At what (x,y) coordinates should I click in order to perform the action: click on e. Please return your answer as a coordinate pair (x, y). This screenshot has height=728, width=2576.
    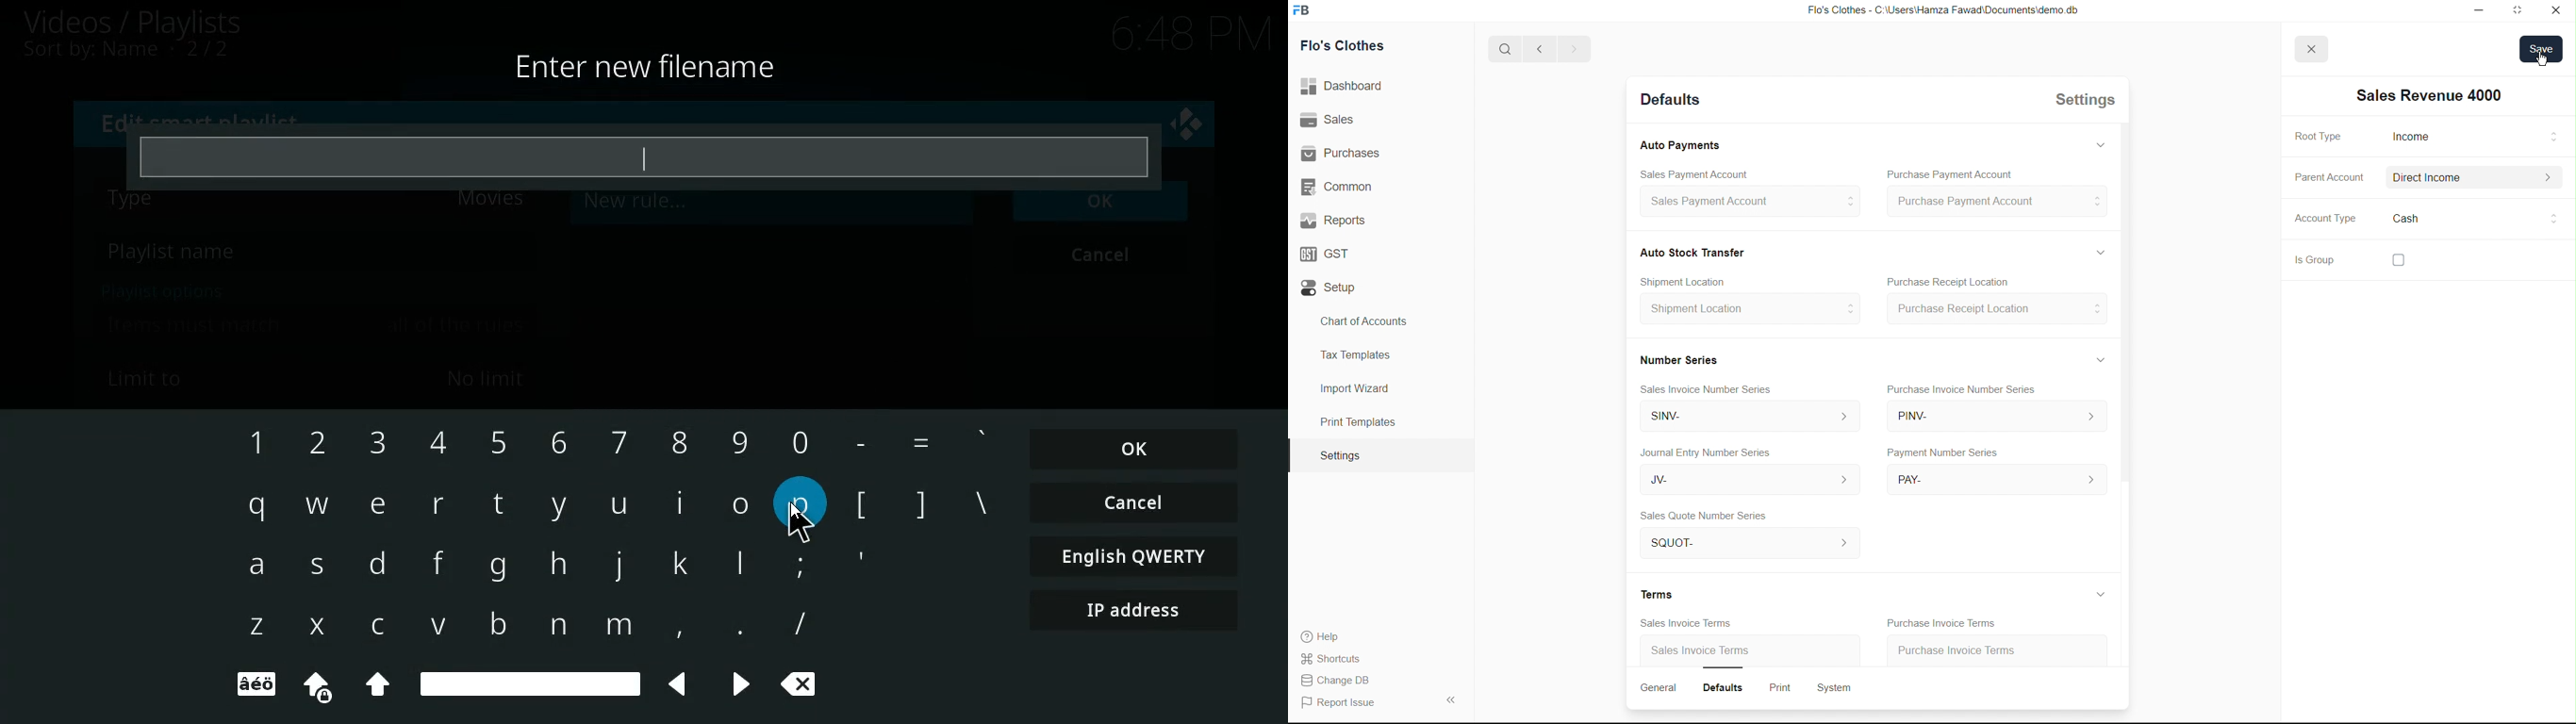
    Looking at the image, I should click on (376, 505).